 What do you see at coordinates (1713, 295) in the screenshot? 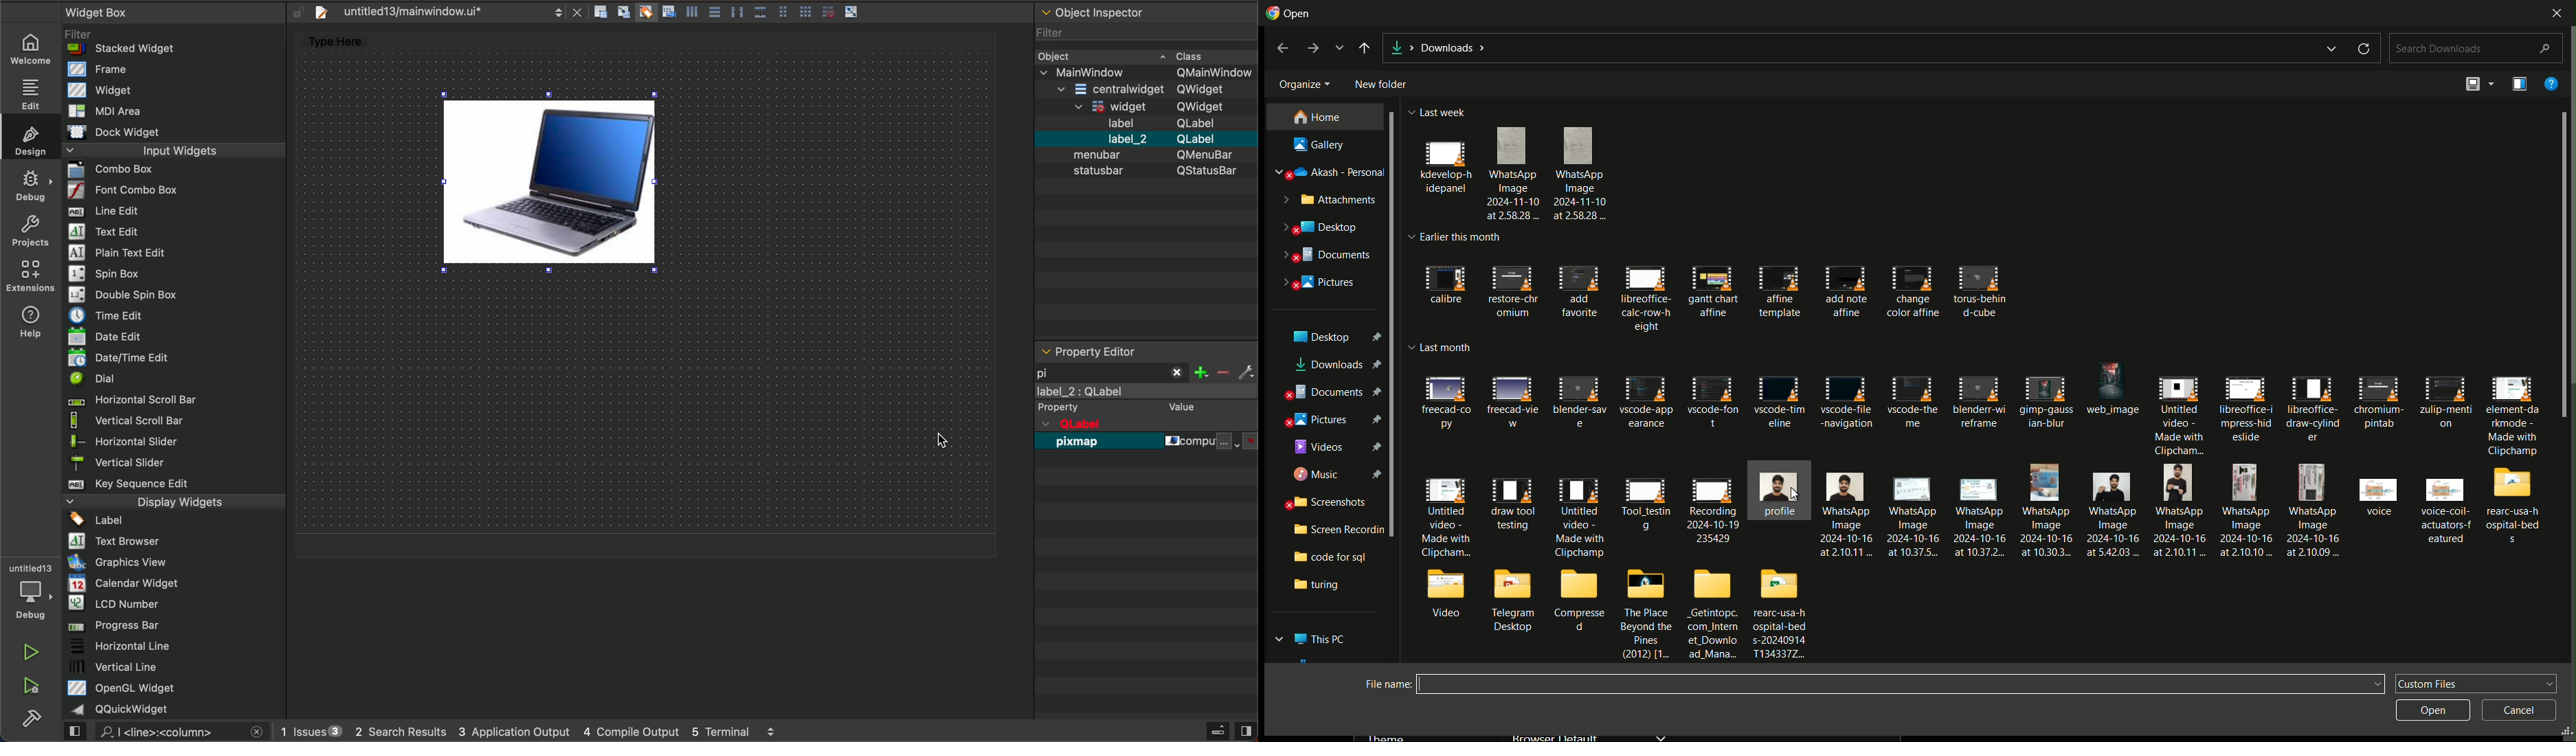
I see `this month files` at bounding box center [1713, 295].